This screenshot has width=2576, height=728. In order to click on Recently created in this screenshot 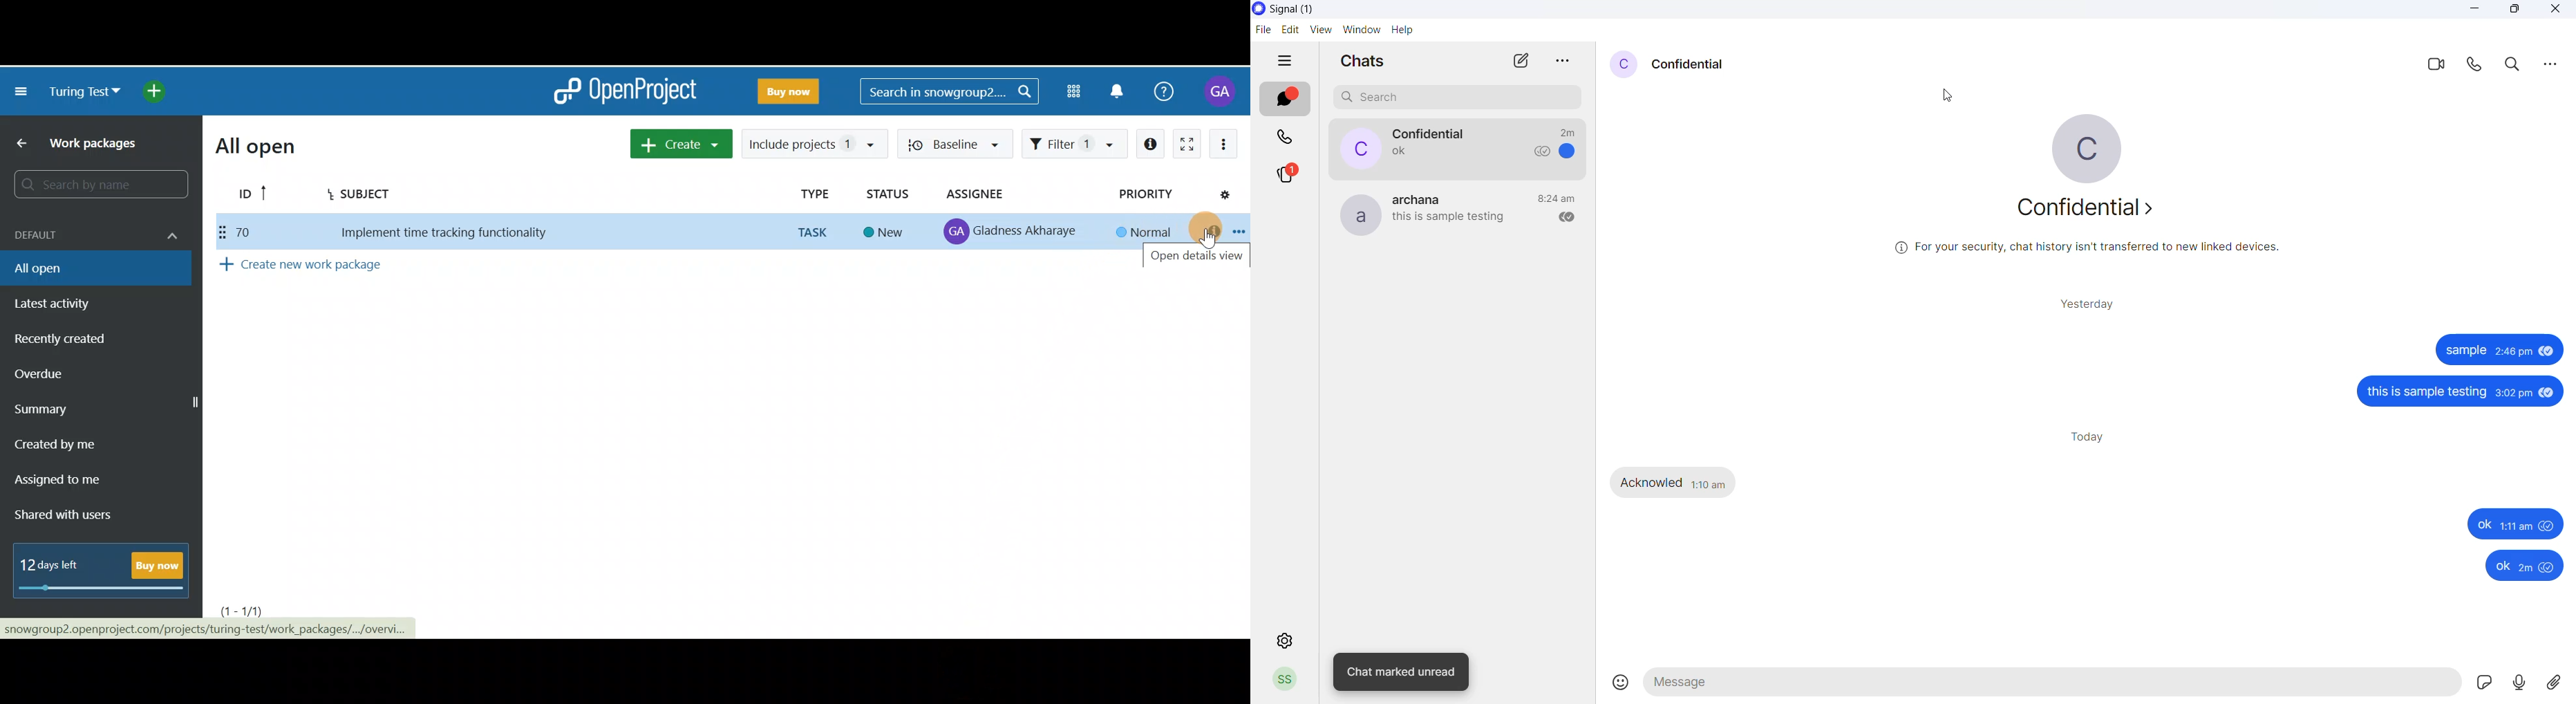, I will do `click(87, 342)`.